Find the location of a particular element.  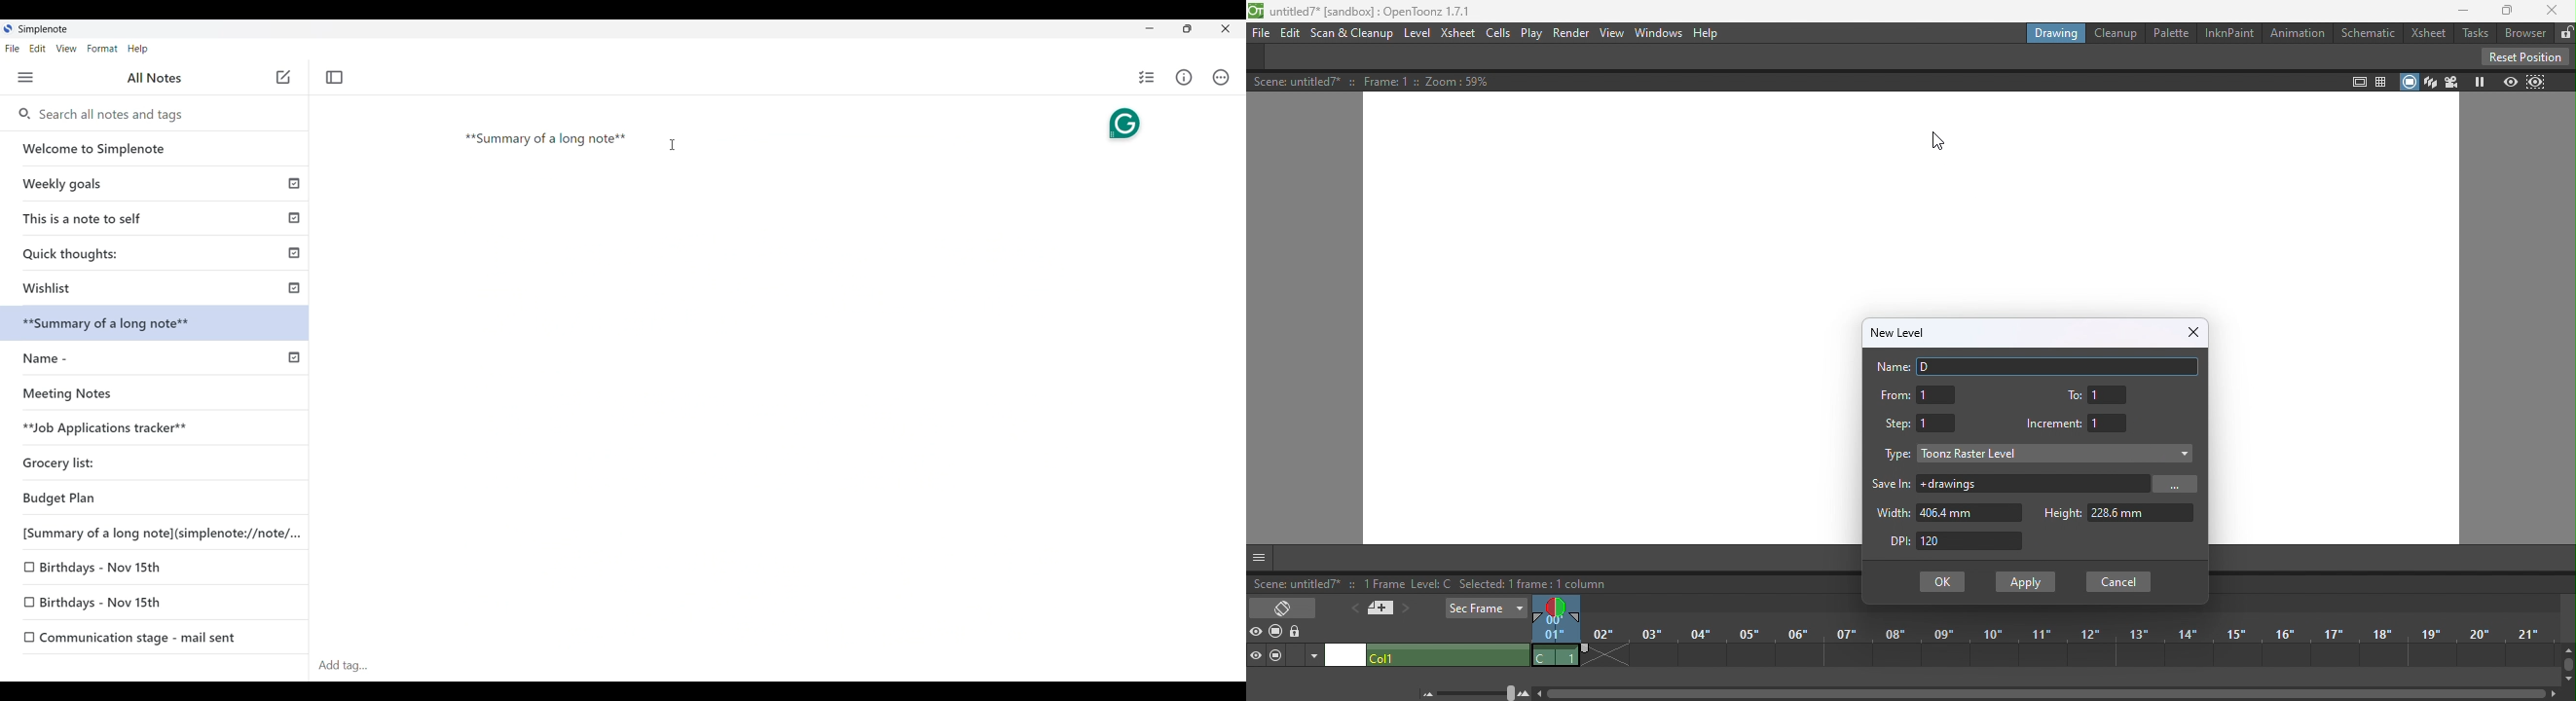

Scene details is located at coordinates (1391, 82).